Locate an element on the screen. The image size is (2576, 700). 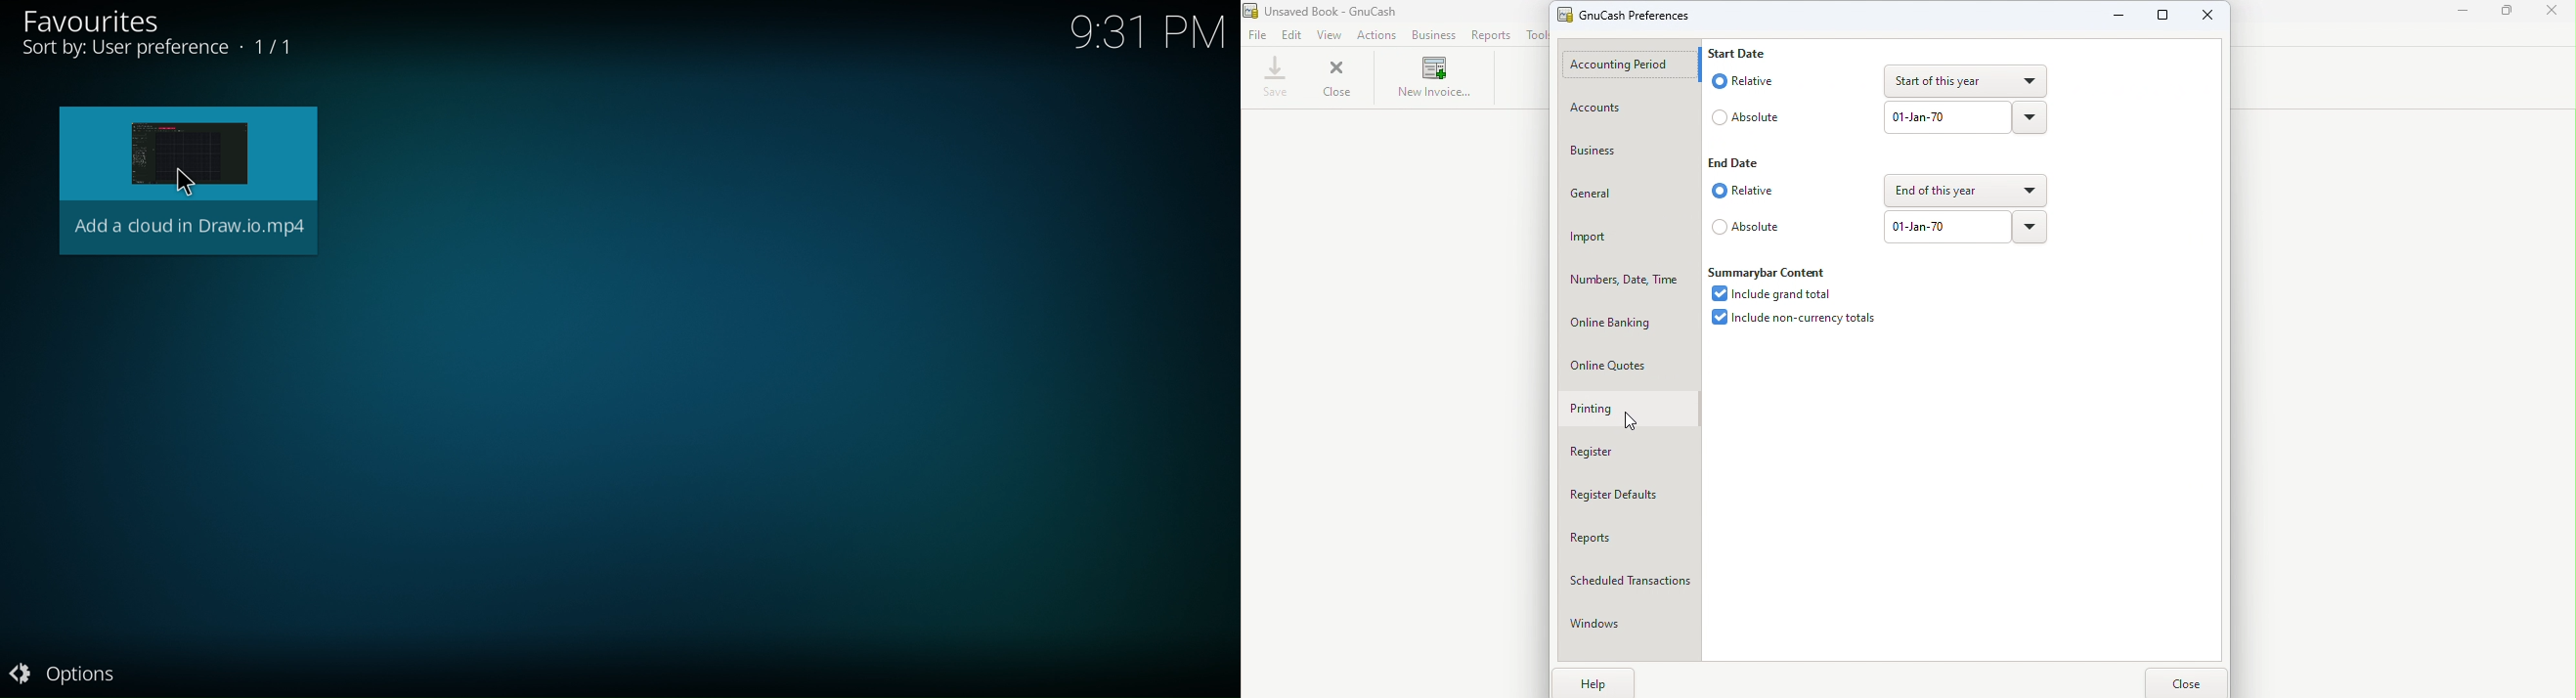
Reports is located at coordinates (1496, 35).